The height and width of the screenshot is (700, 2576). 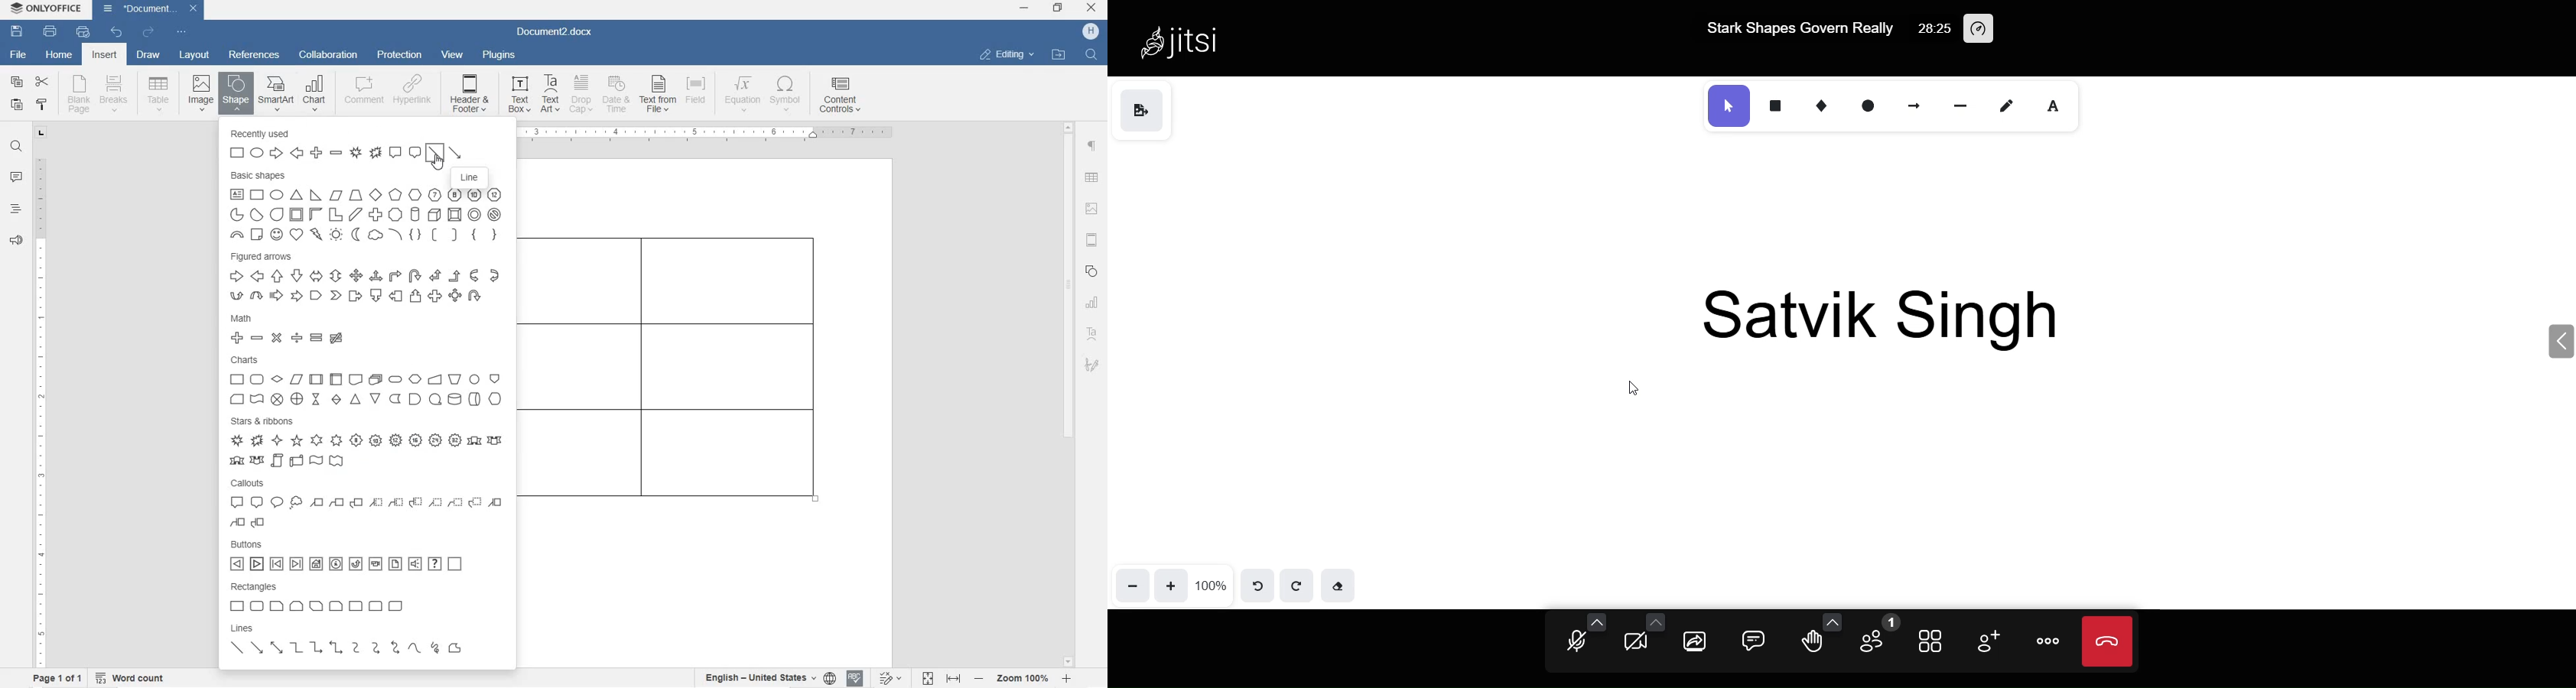 What do you see at coordinates (42, 134) in the screenshot?
I see `tab` at bounding box center [42, 134].